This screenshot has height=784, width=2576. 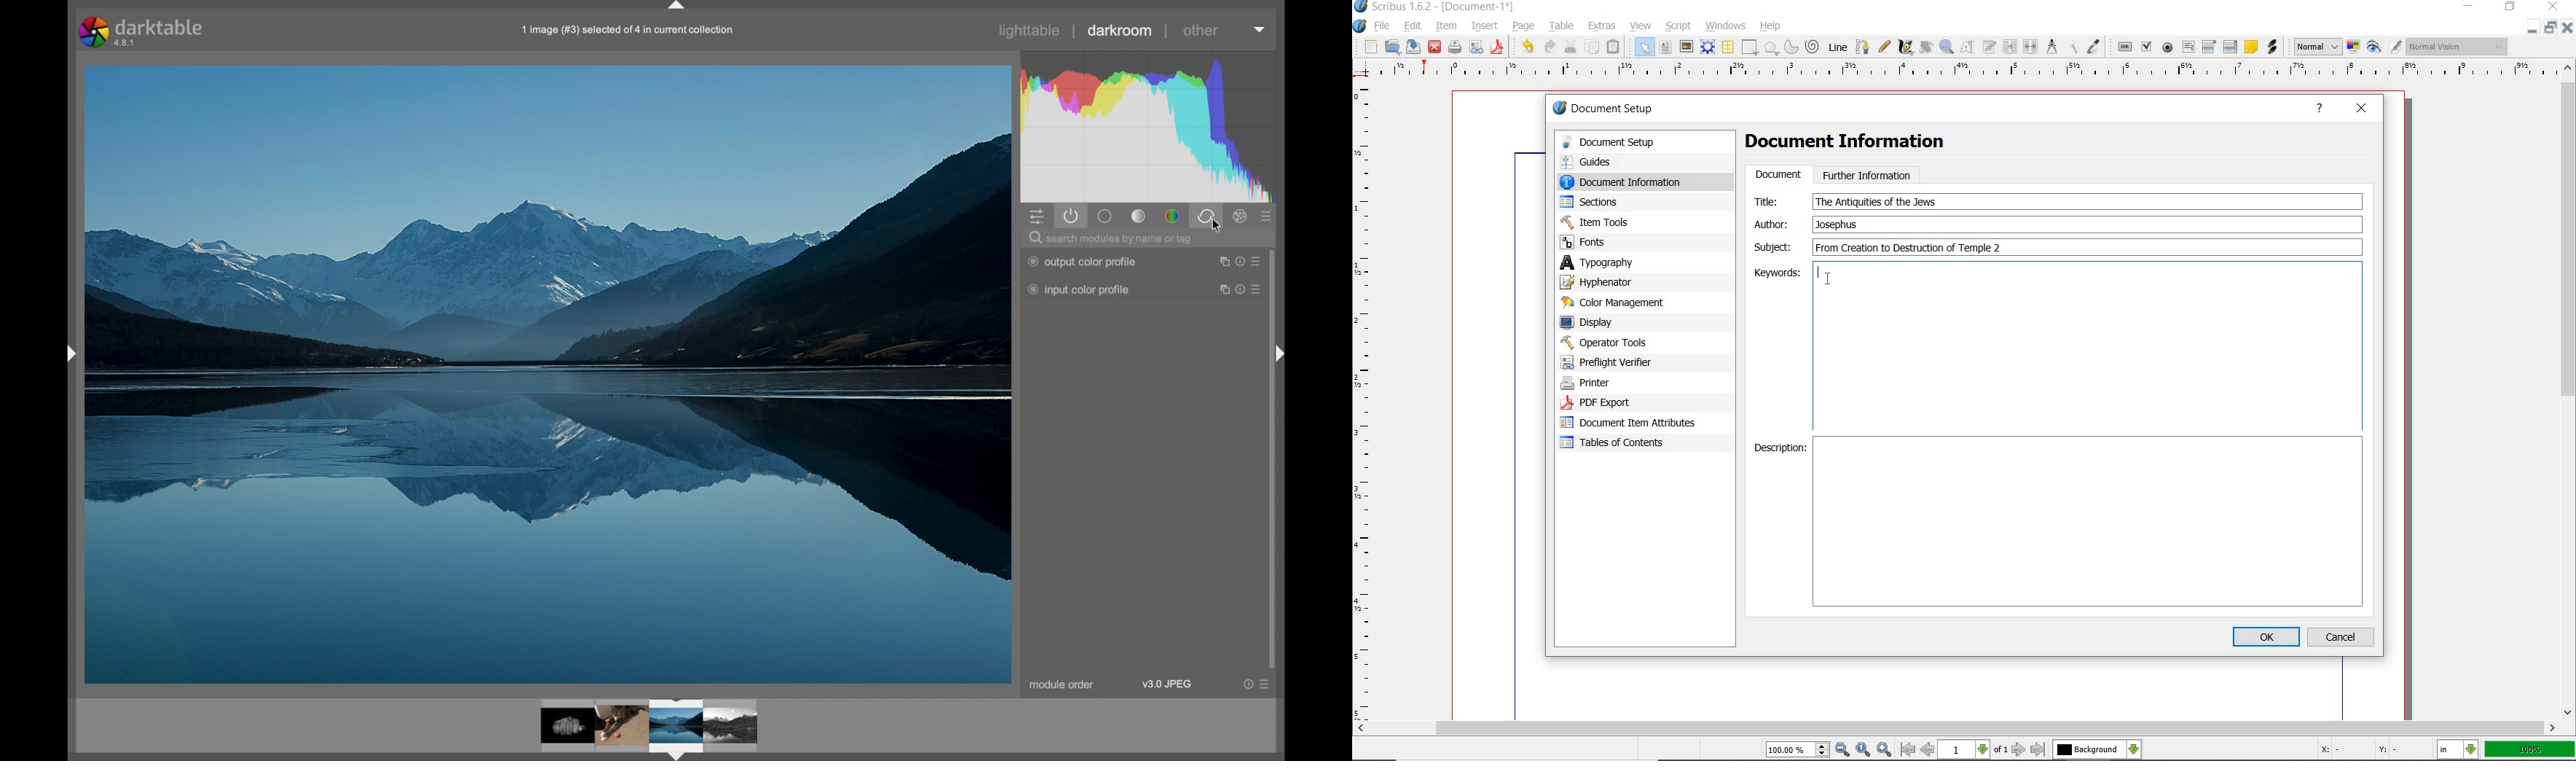 What do you see at coordinates (2124, 47) in the screenshot?
I see `pdf push button` at bounding box center [2124, 47].